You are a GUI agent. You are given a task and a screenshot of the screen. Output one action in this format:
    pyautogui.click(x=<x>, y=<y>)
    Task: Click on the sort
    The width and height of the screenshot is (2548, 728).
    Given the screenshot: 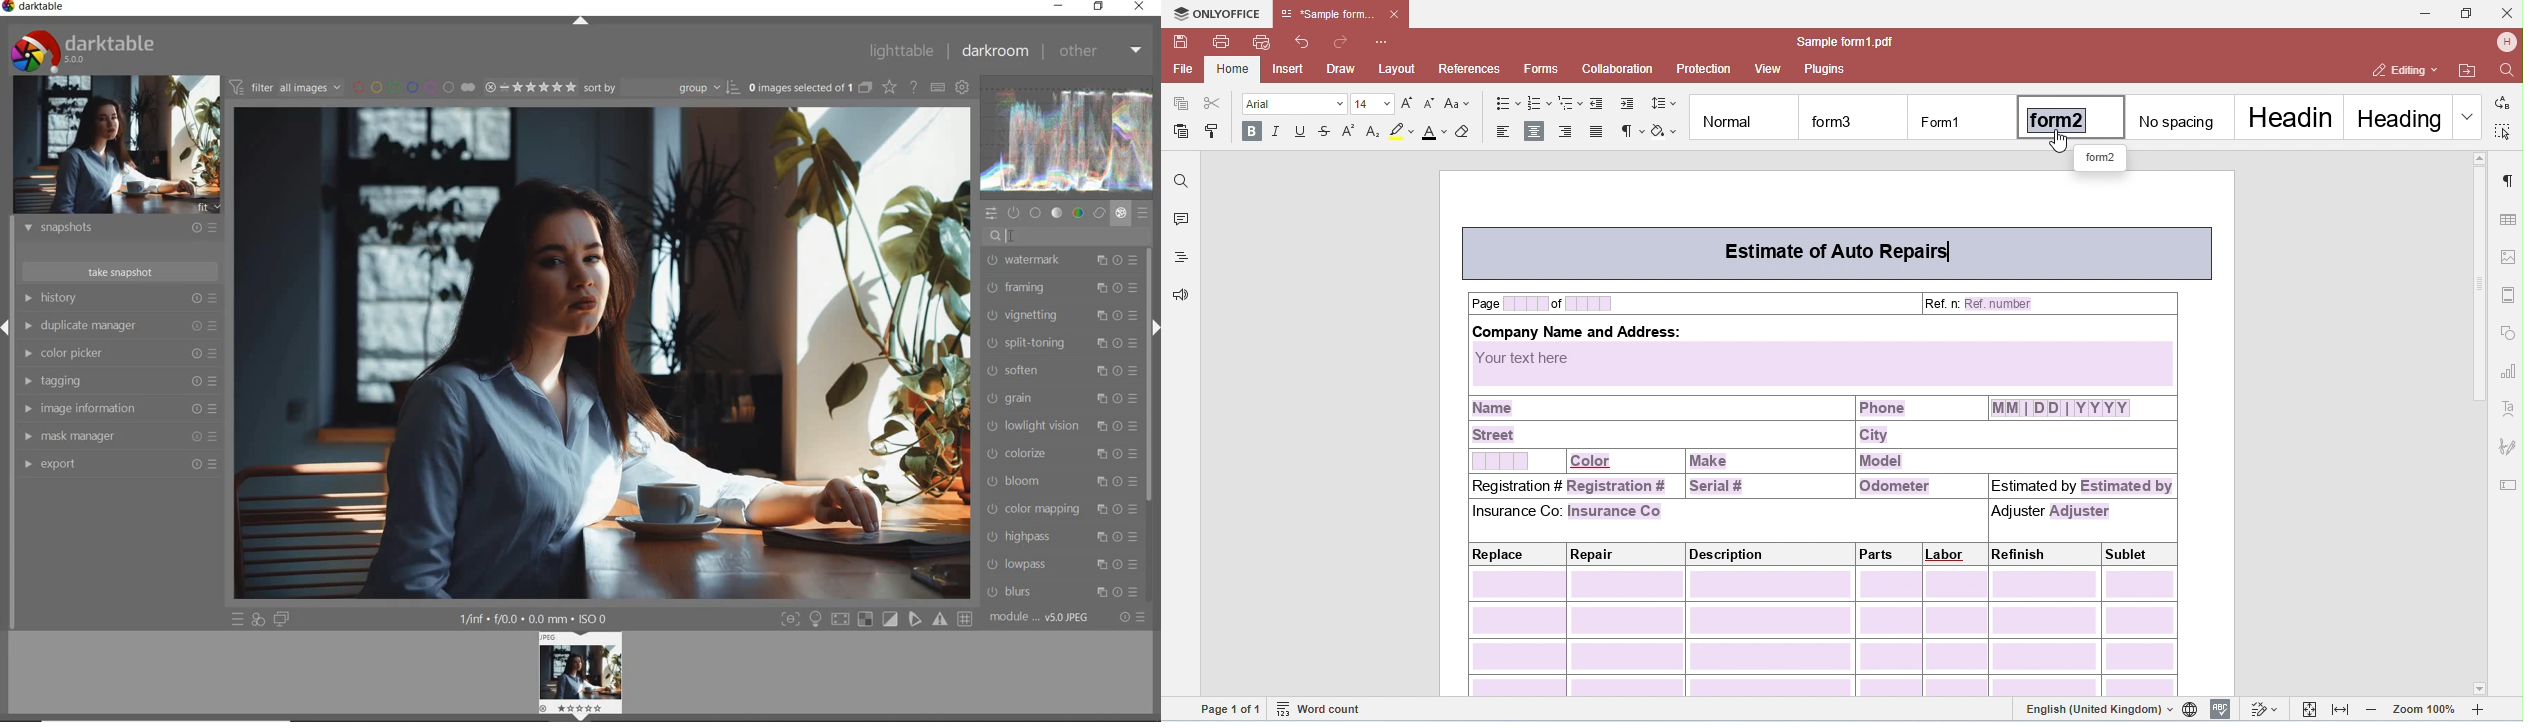 What is the action you would take?
    pyautogui.click(x=660, y=88)
    